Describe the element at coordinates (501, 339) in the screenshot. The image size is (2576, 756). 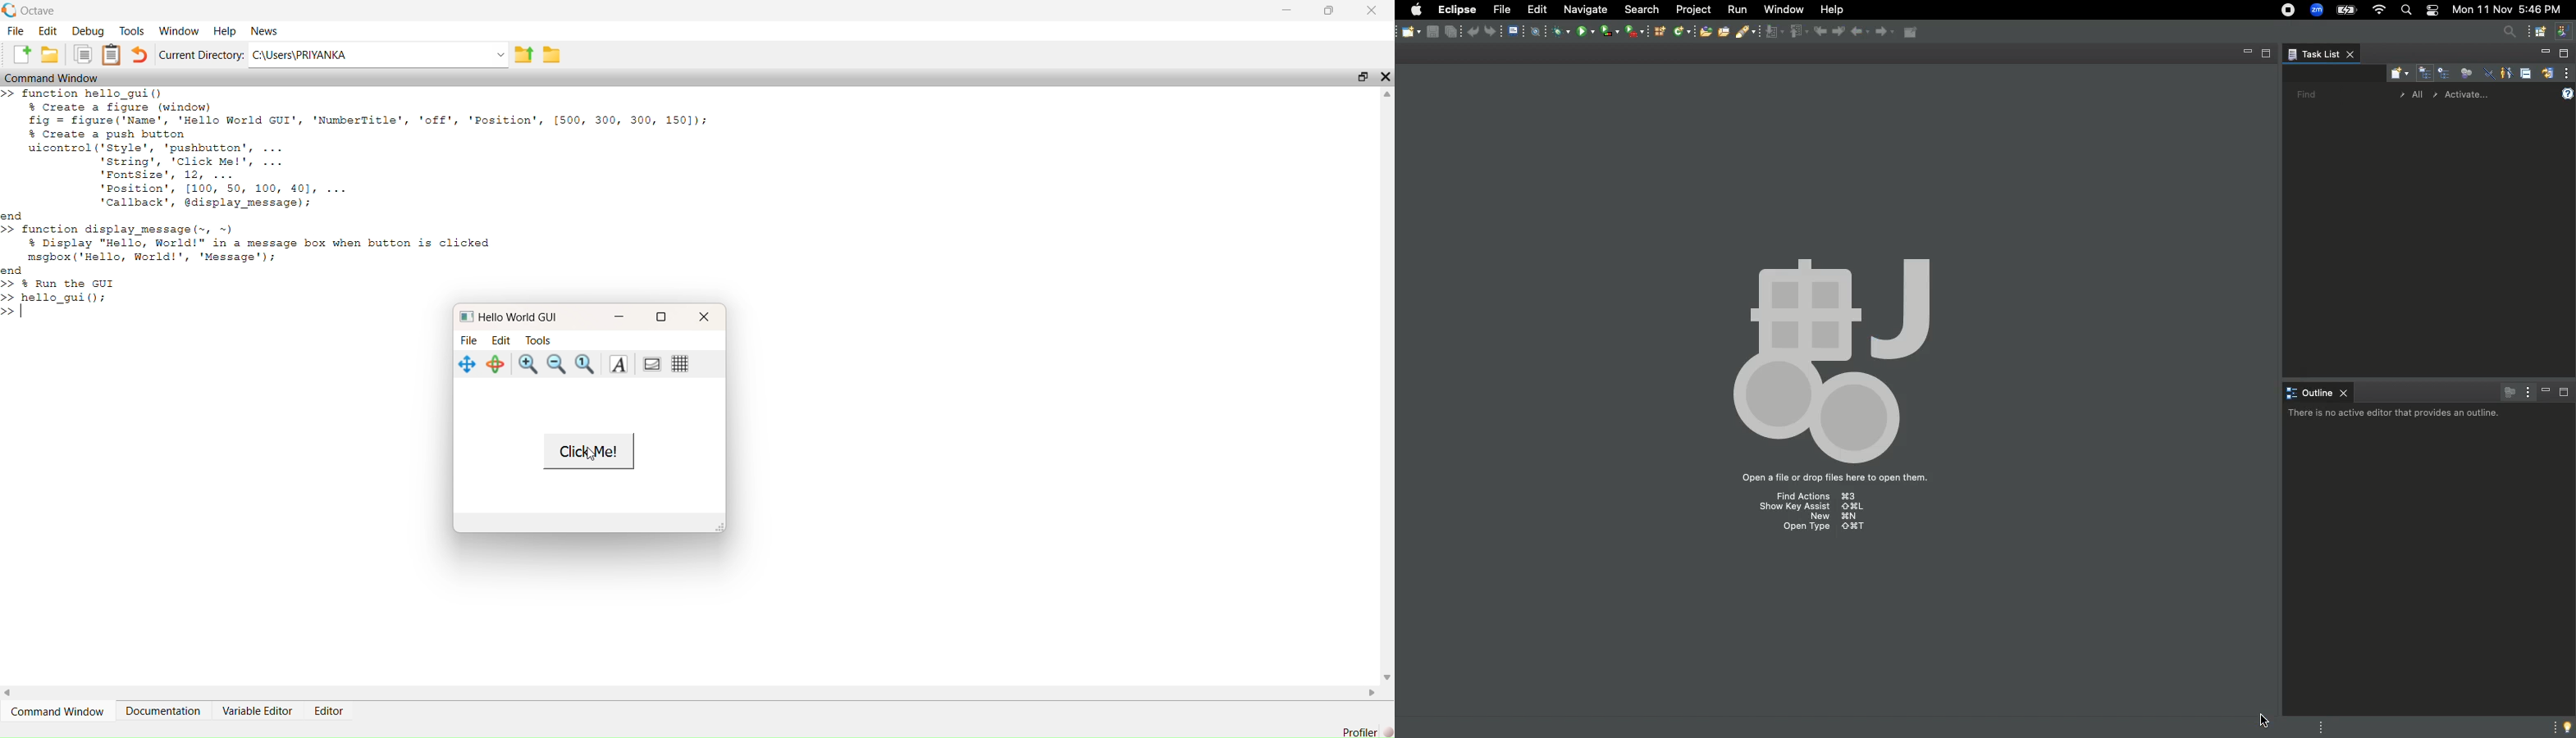
I see `Edit` at that location.